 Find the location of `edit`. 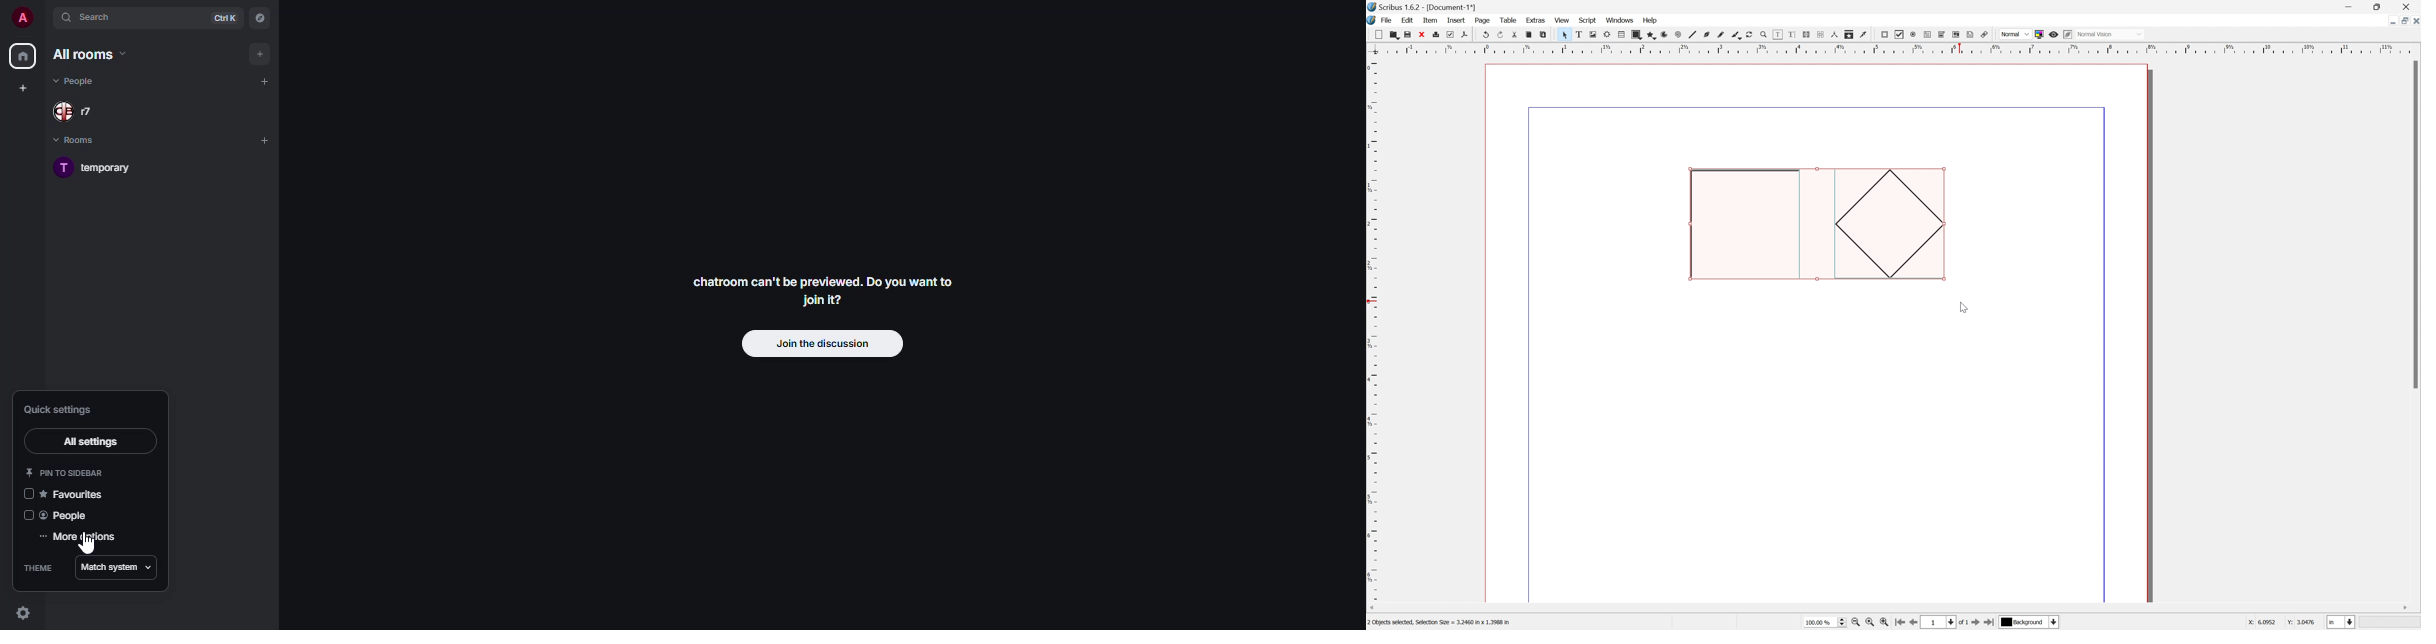

edit is located at coordinates (1408, 20).